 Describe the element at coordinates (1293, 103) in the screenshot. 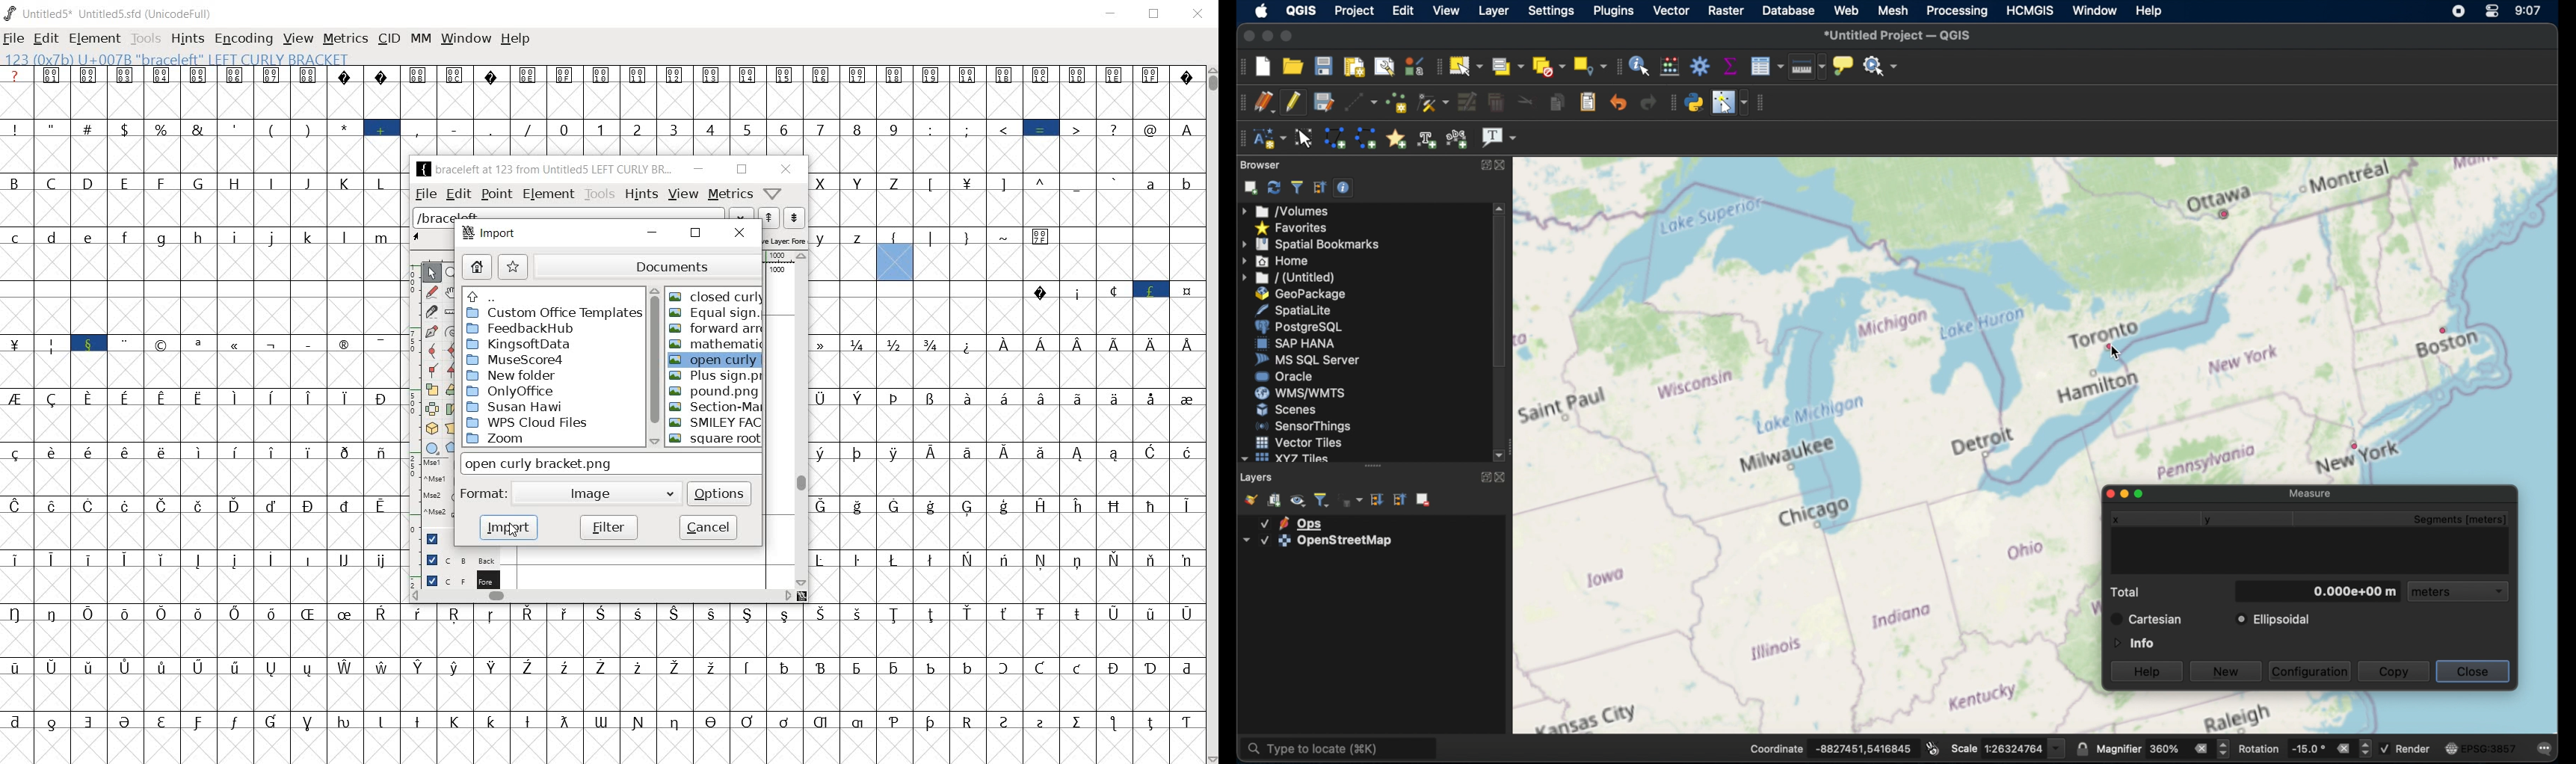

I see `toggle editing` at that location.